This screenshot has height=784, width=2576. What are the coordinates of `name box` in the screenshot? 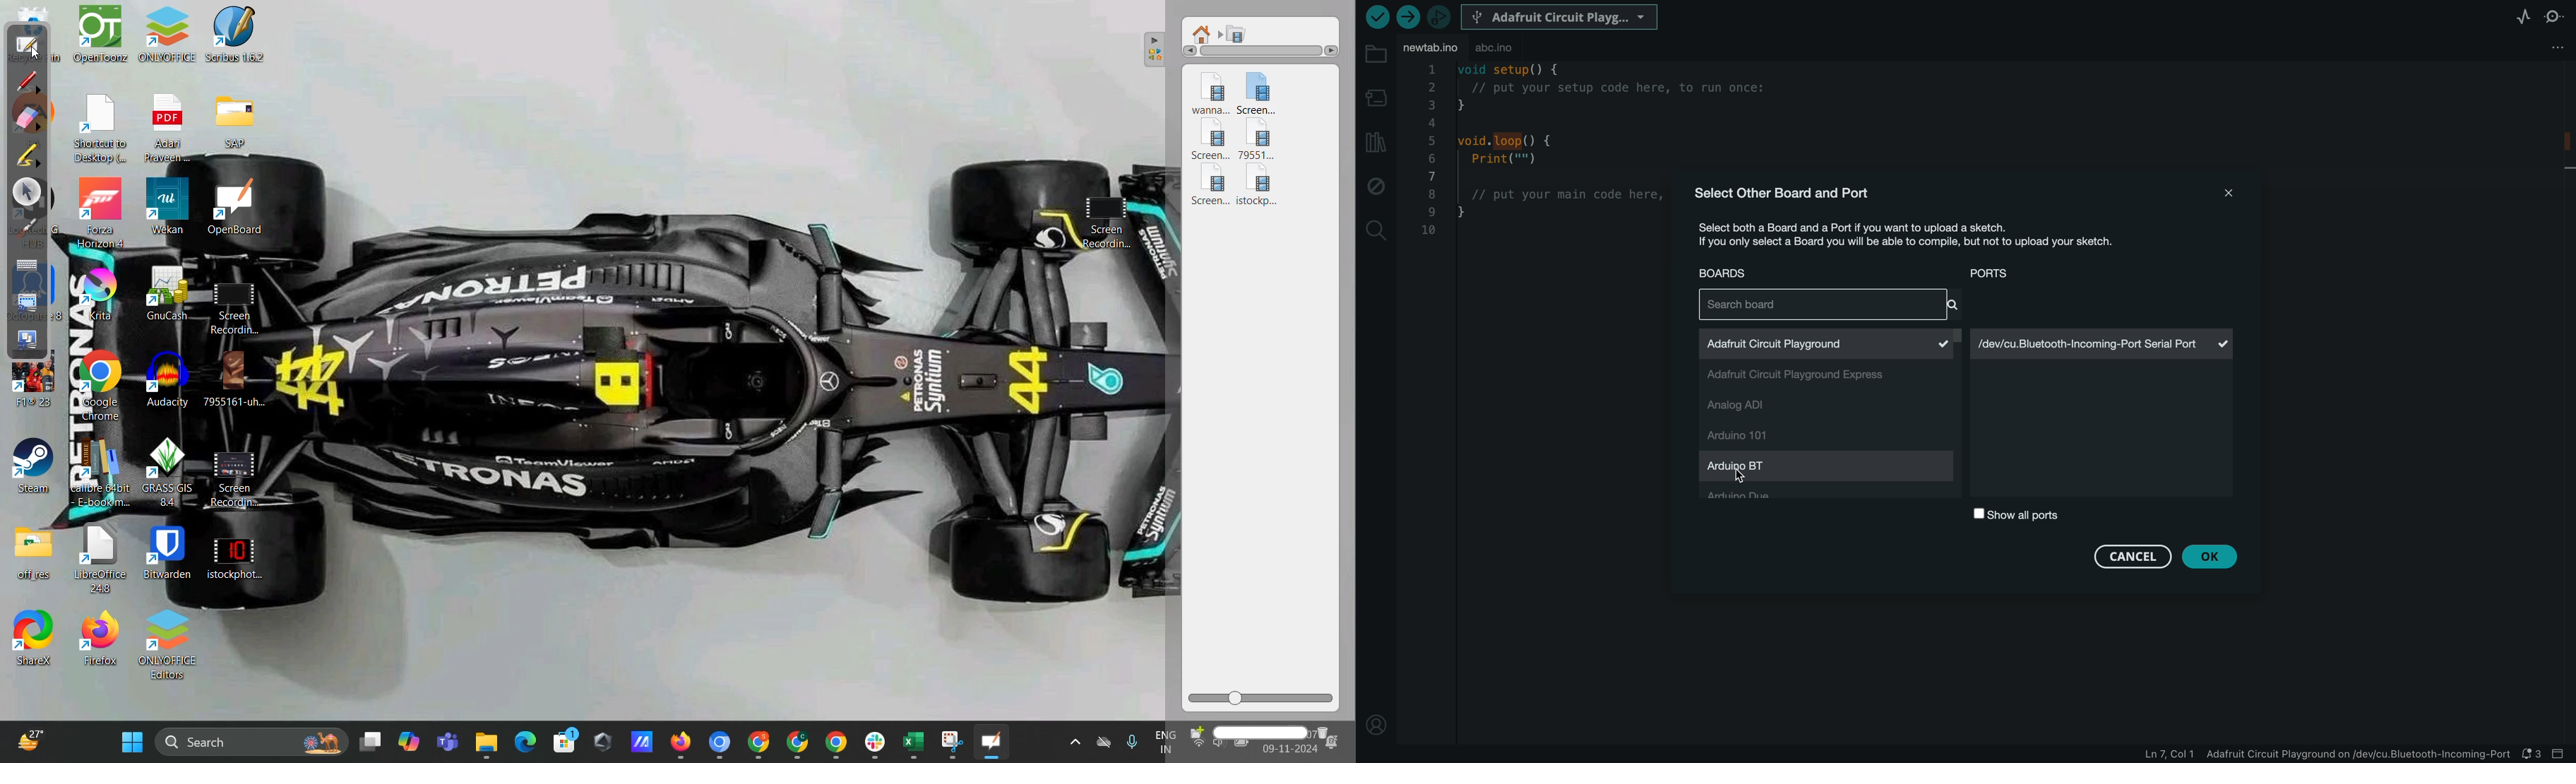 It's located at (1262, 733).